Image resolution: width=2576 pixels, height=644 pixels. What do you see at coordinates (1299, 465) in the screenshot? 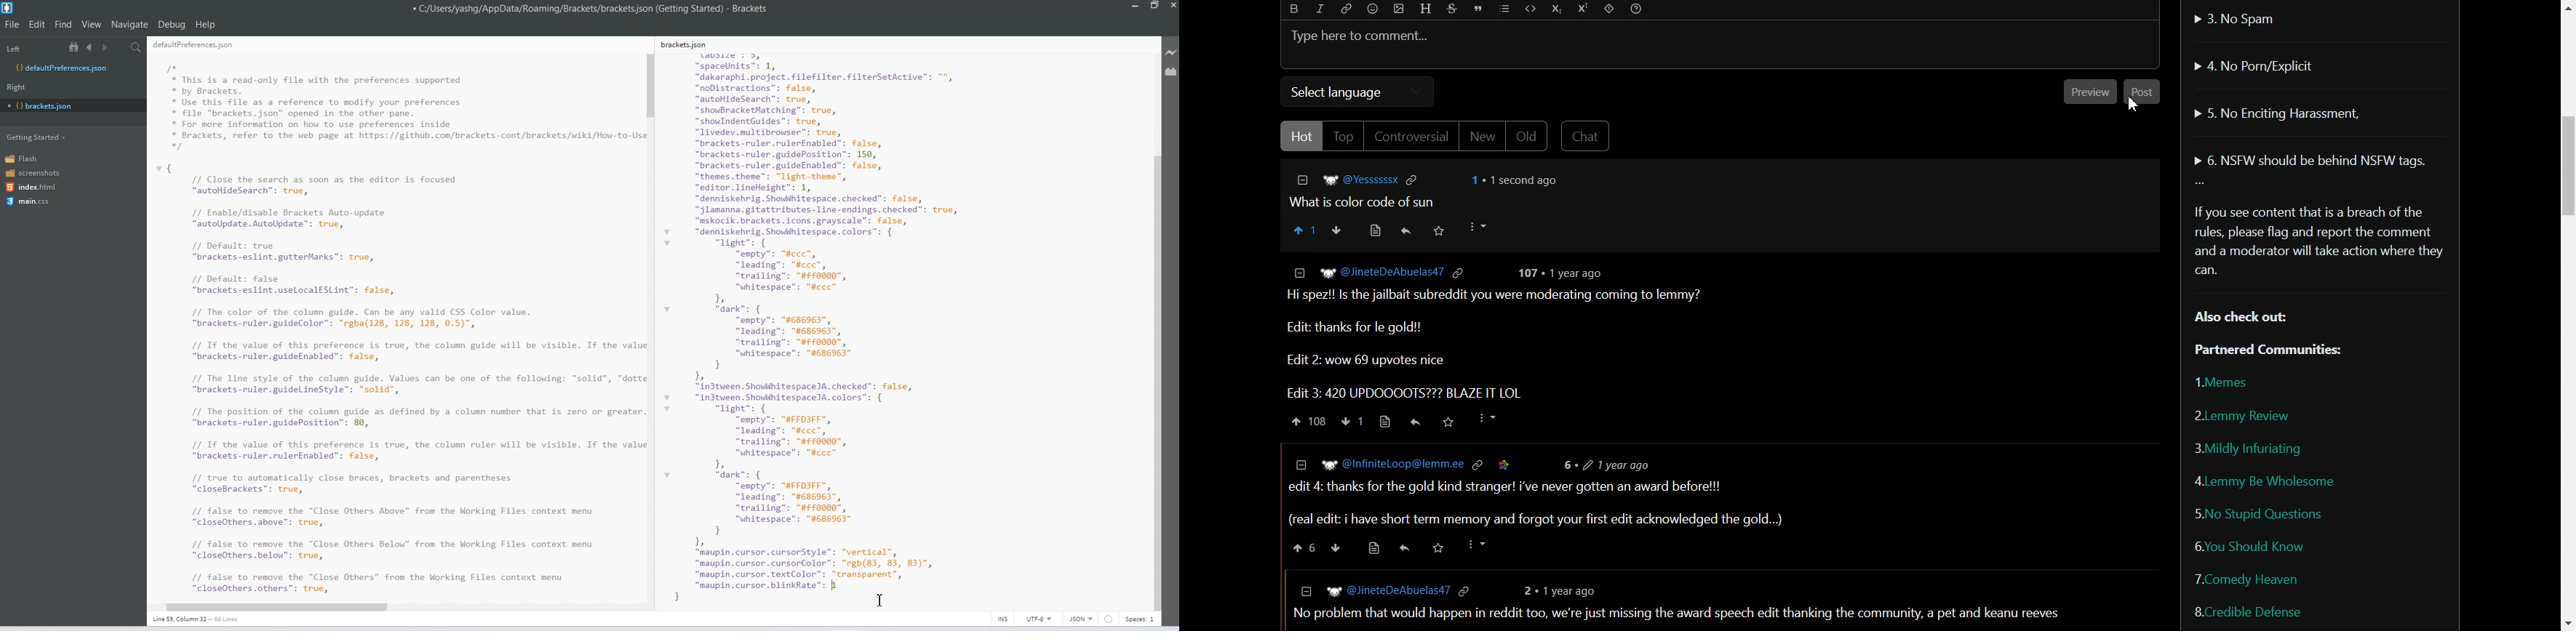
I see `collapse` at bounding box center [1299, 465].